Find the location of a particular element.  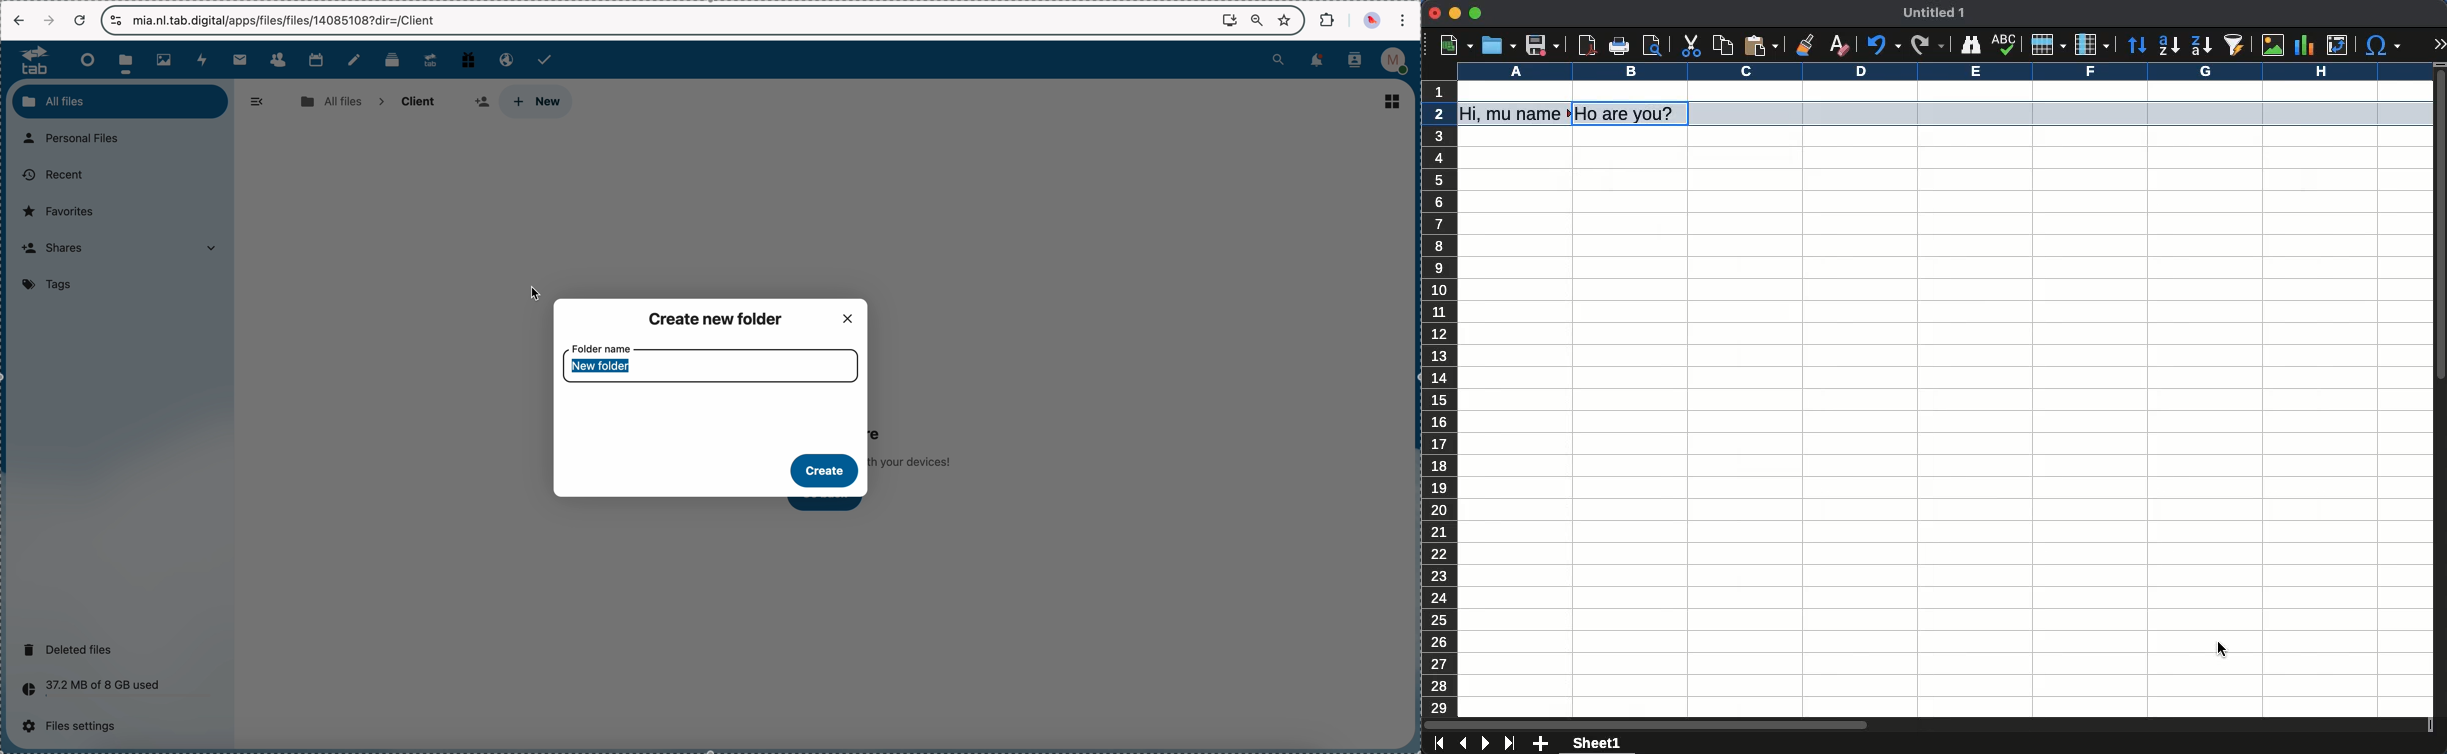

url is located at coordinates (289, 20).